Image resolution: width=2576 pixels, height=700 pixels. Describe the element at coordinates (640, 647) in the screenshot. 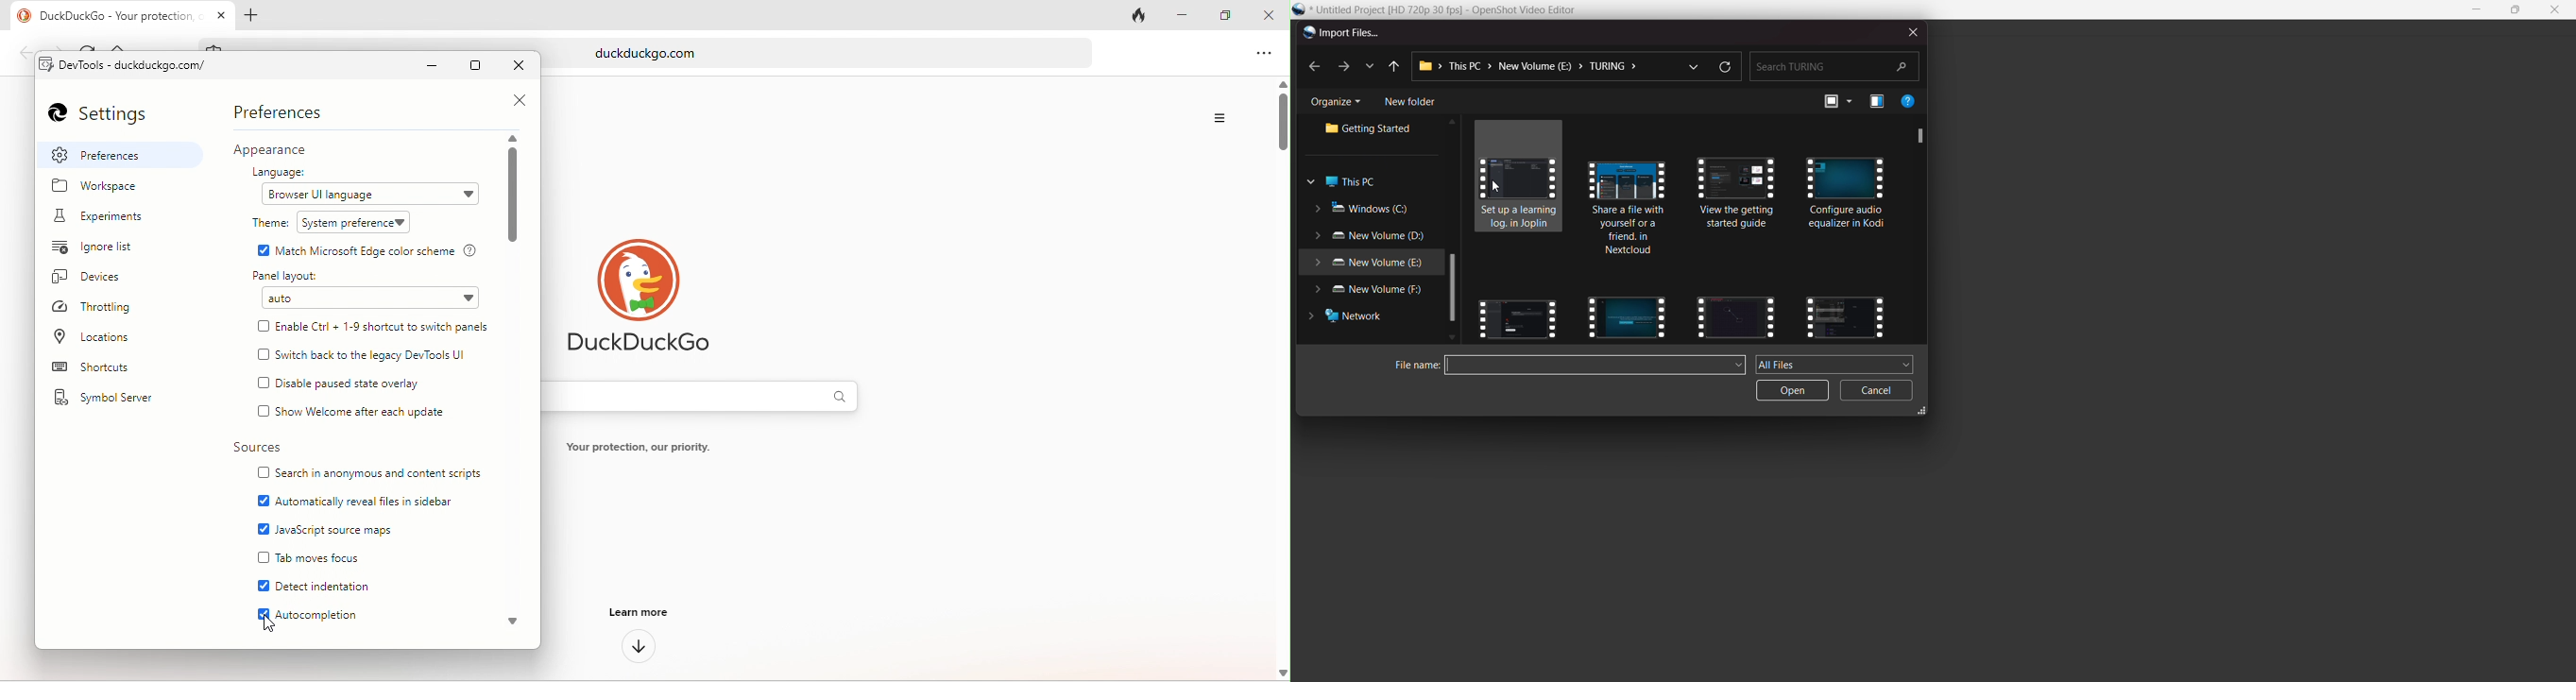

I see `down arrow` at that location.